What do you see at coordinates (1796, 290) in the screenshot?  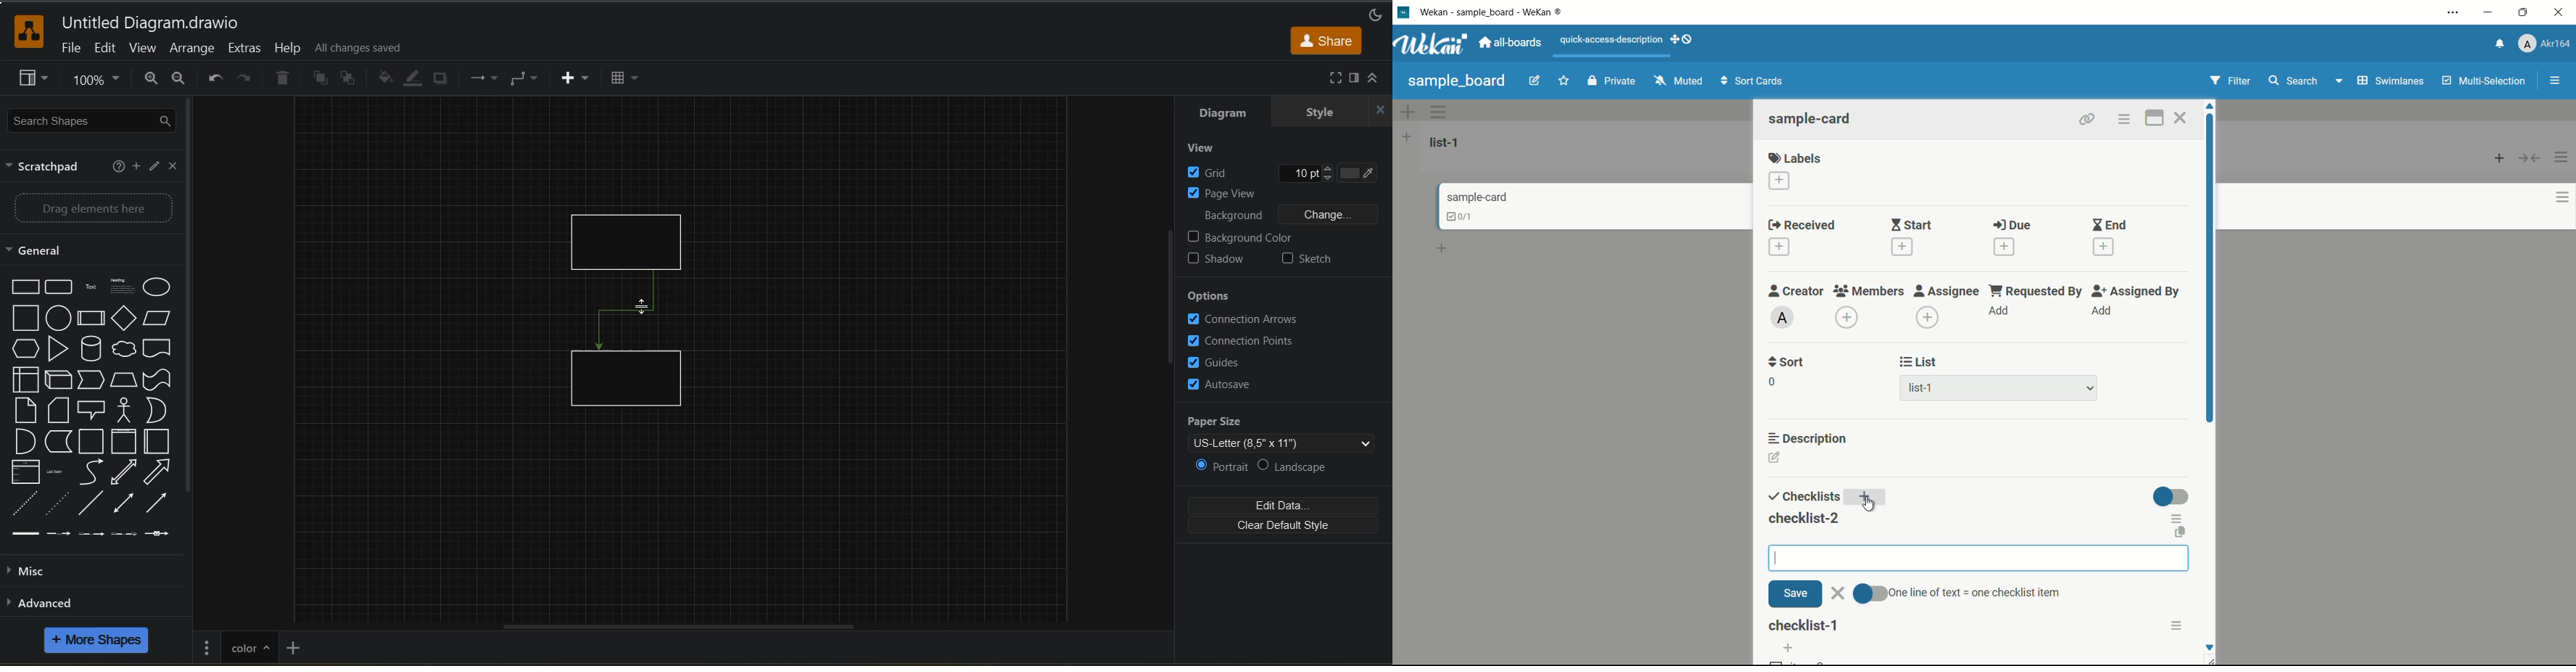 I see `creator` at bounding box center [1796, 290].